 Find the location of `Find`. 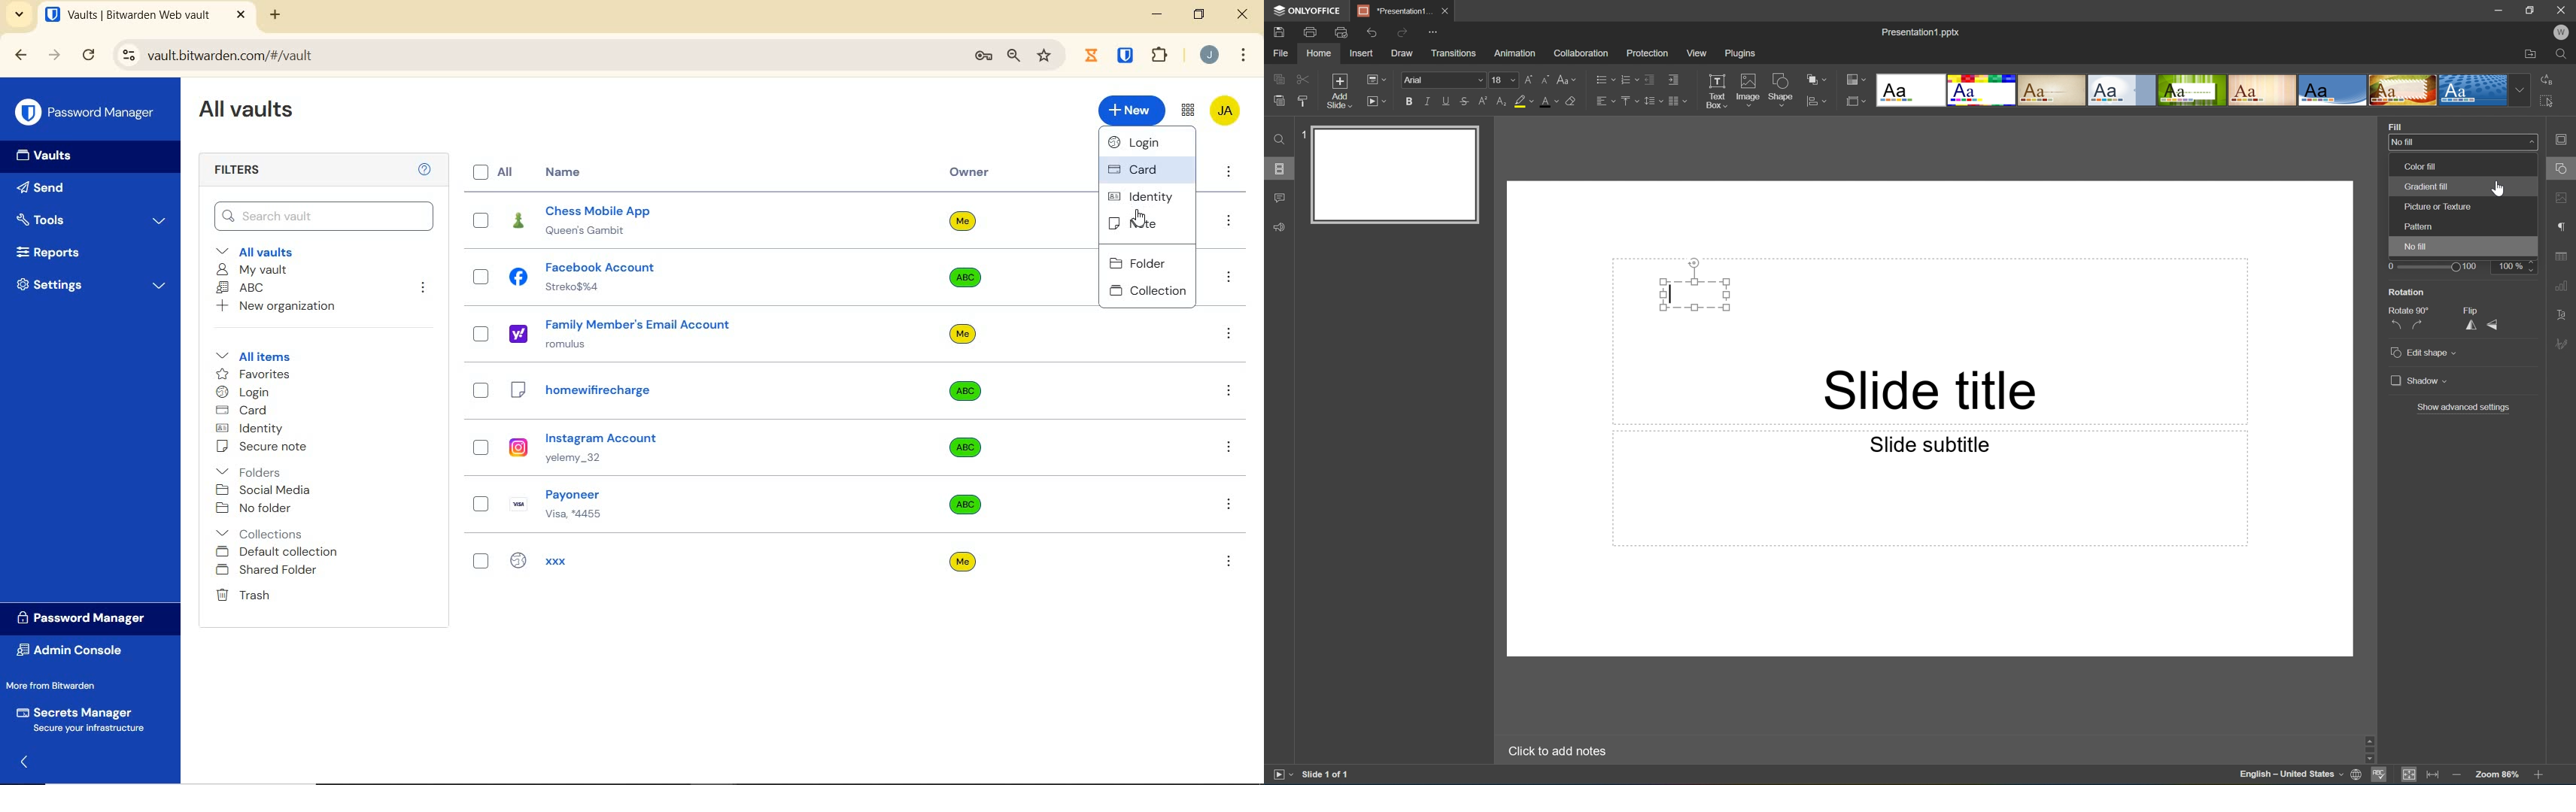

Find is located at coordinates (2566, 54).